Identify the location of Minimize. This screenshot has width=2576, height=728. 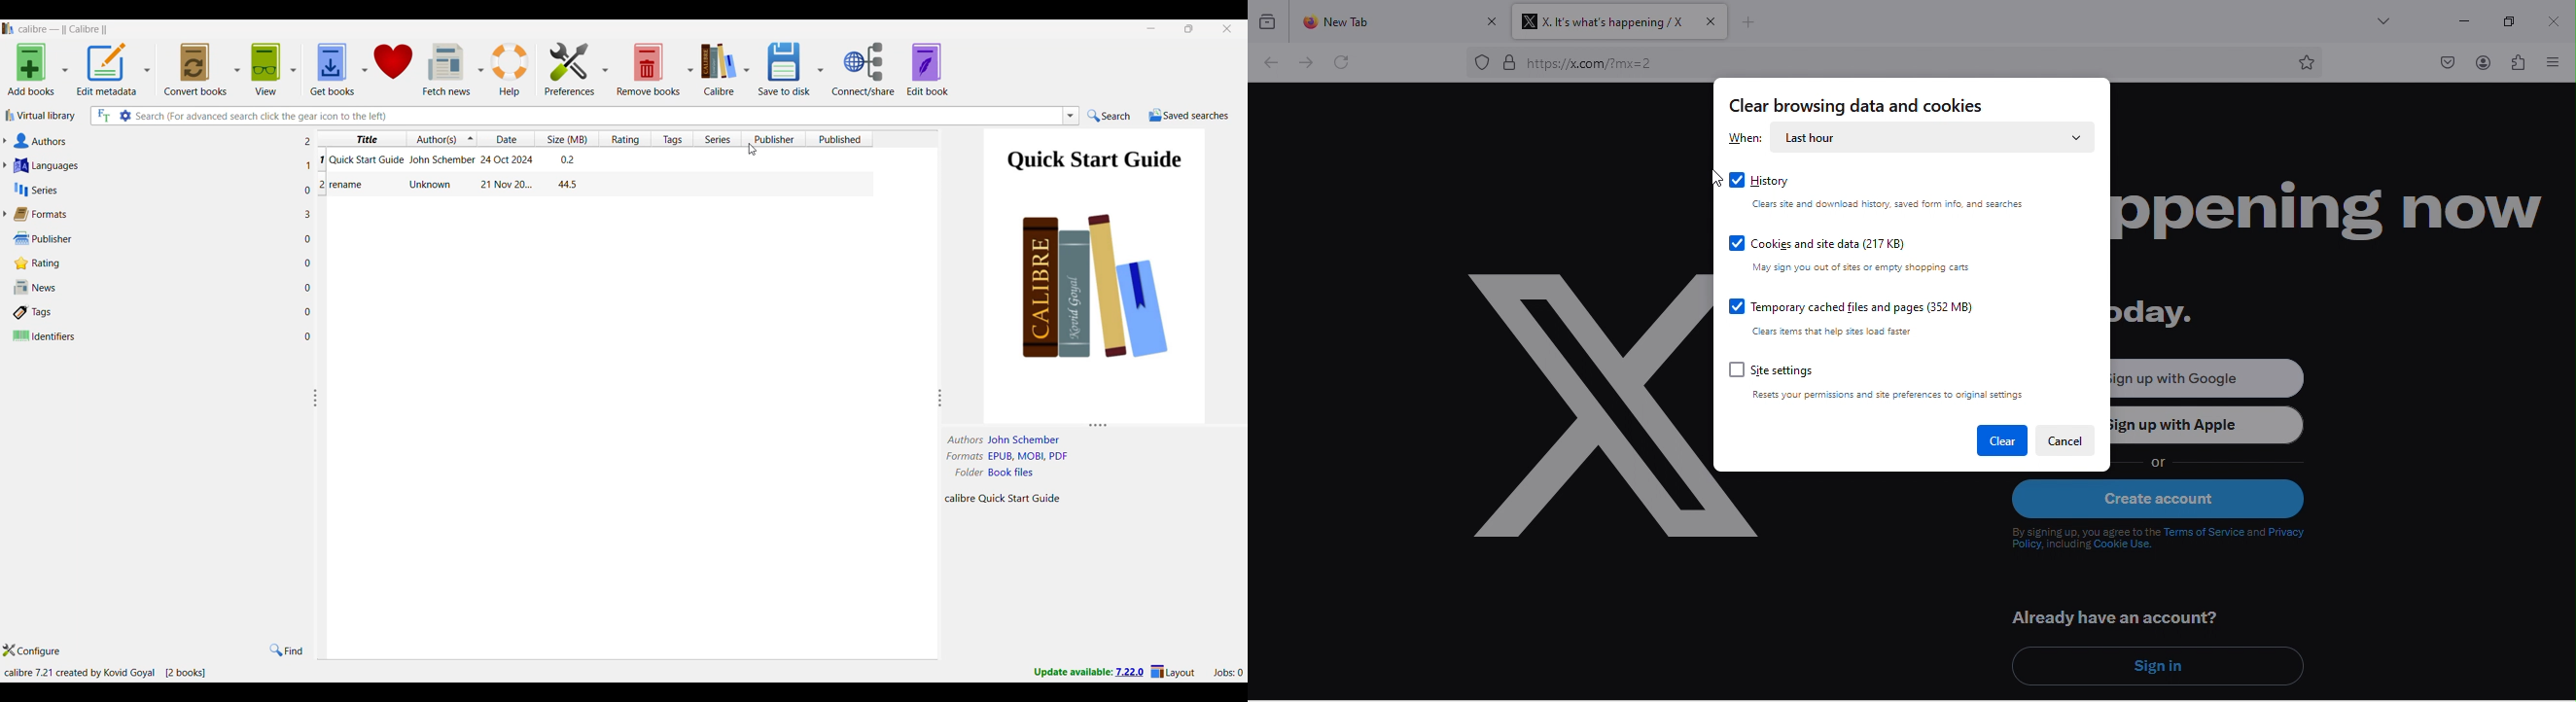
(1152, 29).